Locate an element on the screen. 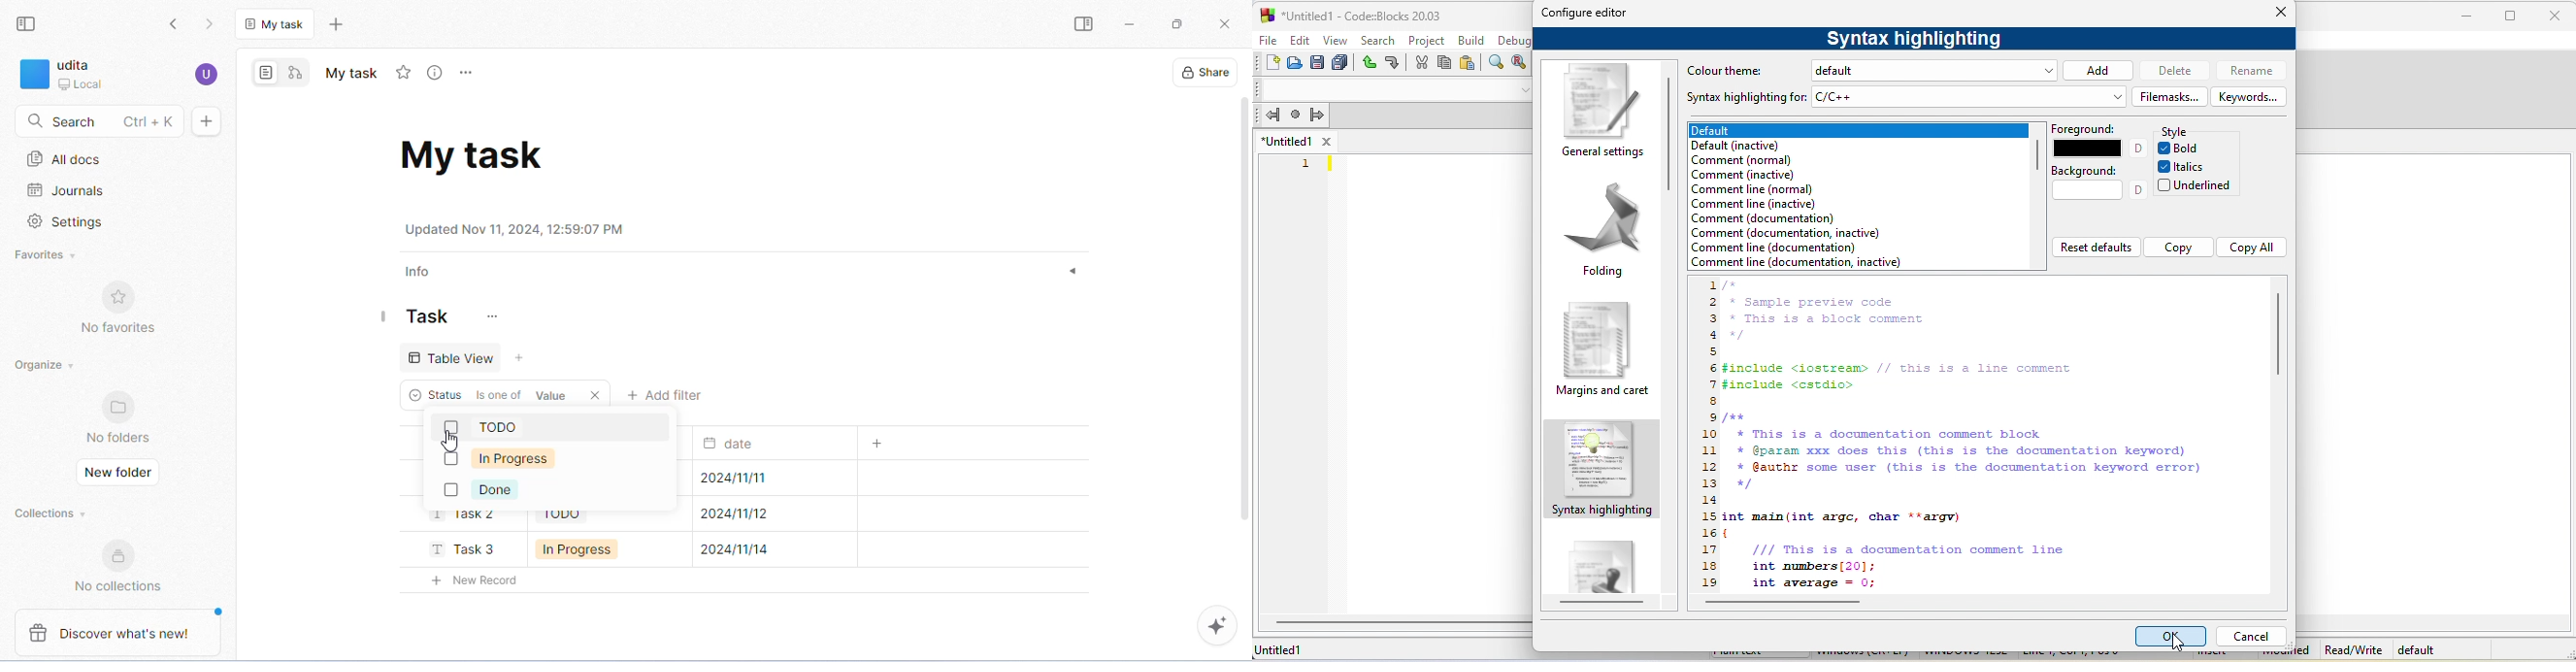 The width and height of the screenshot is (2576, 672). rename and more is located at coordinates (469, 73).